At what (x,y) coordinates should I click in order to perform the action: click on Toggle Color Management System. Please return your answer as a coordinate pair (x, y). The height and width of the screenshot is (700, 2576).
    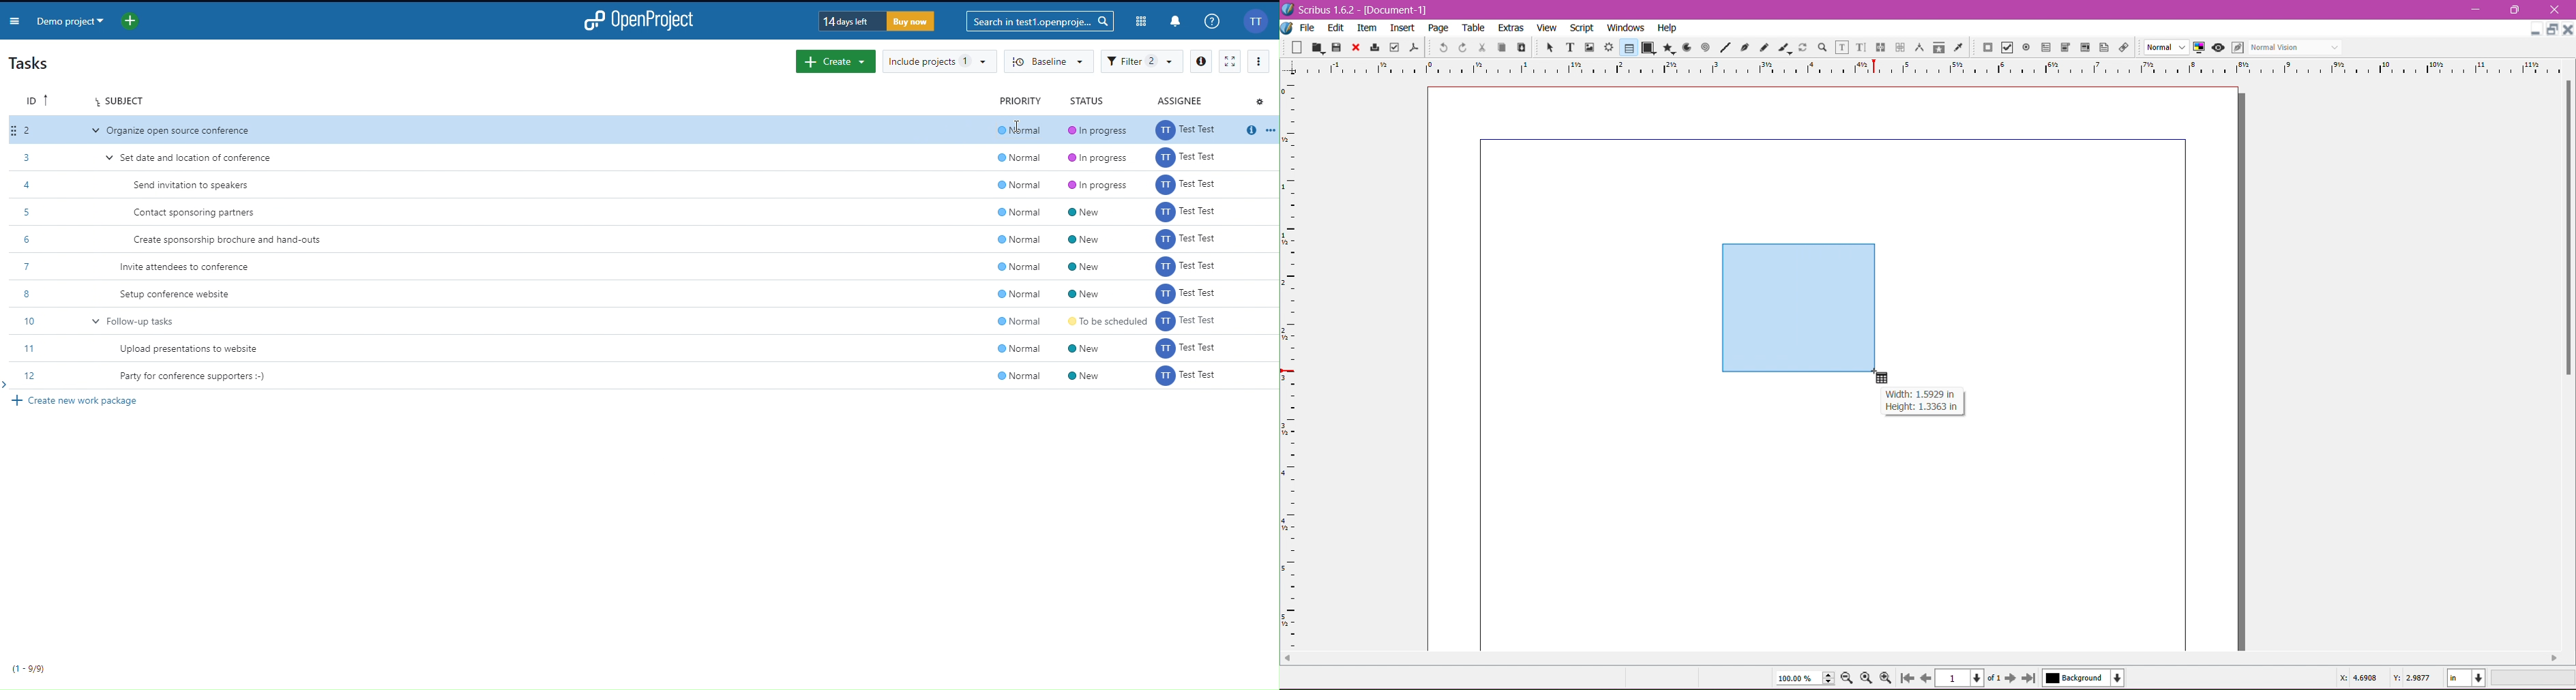
    Looking at the image, I should click on (2197, 47).